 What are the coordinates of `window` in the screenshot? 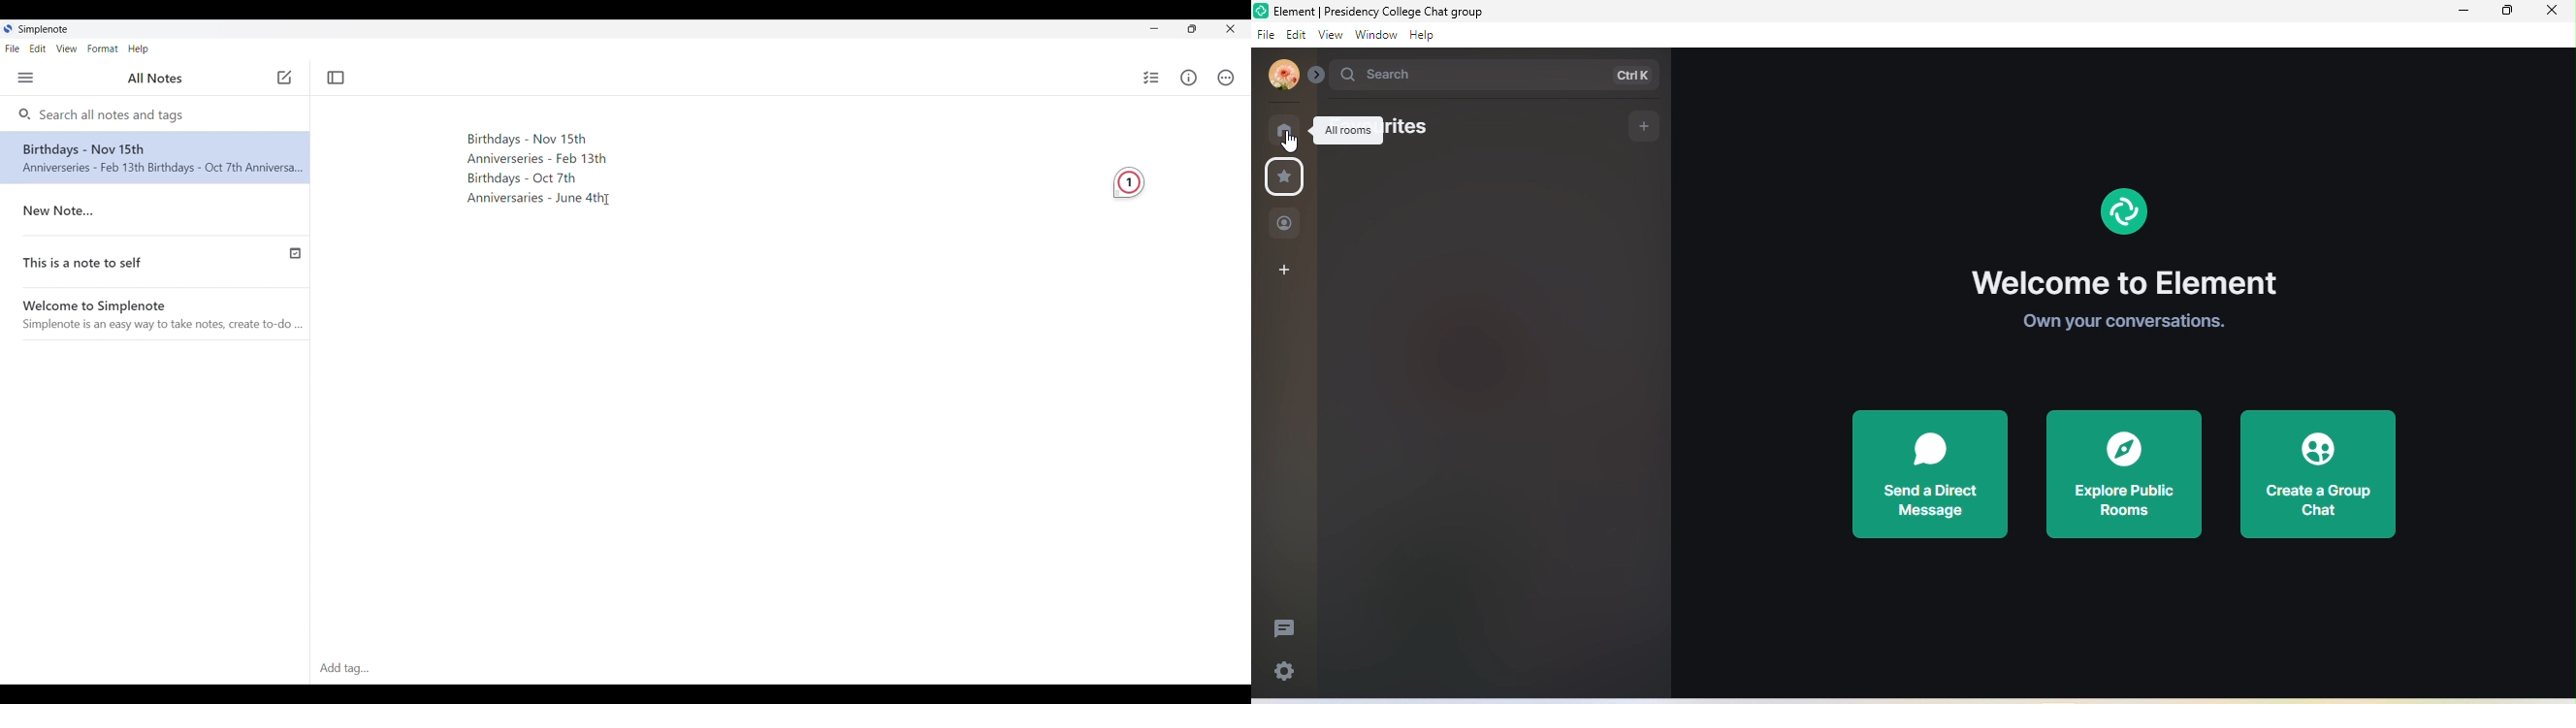 It's located at (1376, 35).